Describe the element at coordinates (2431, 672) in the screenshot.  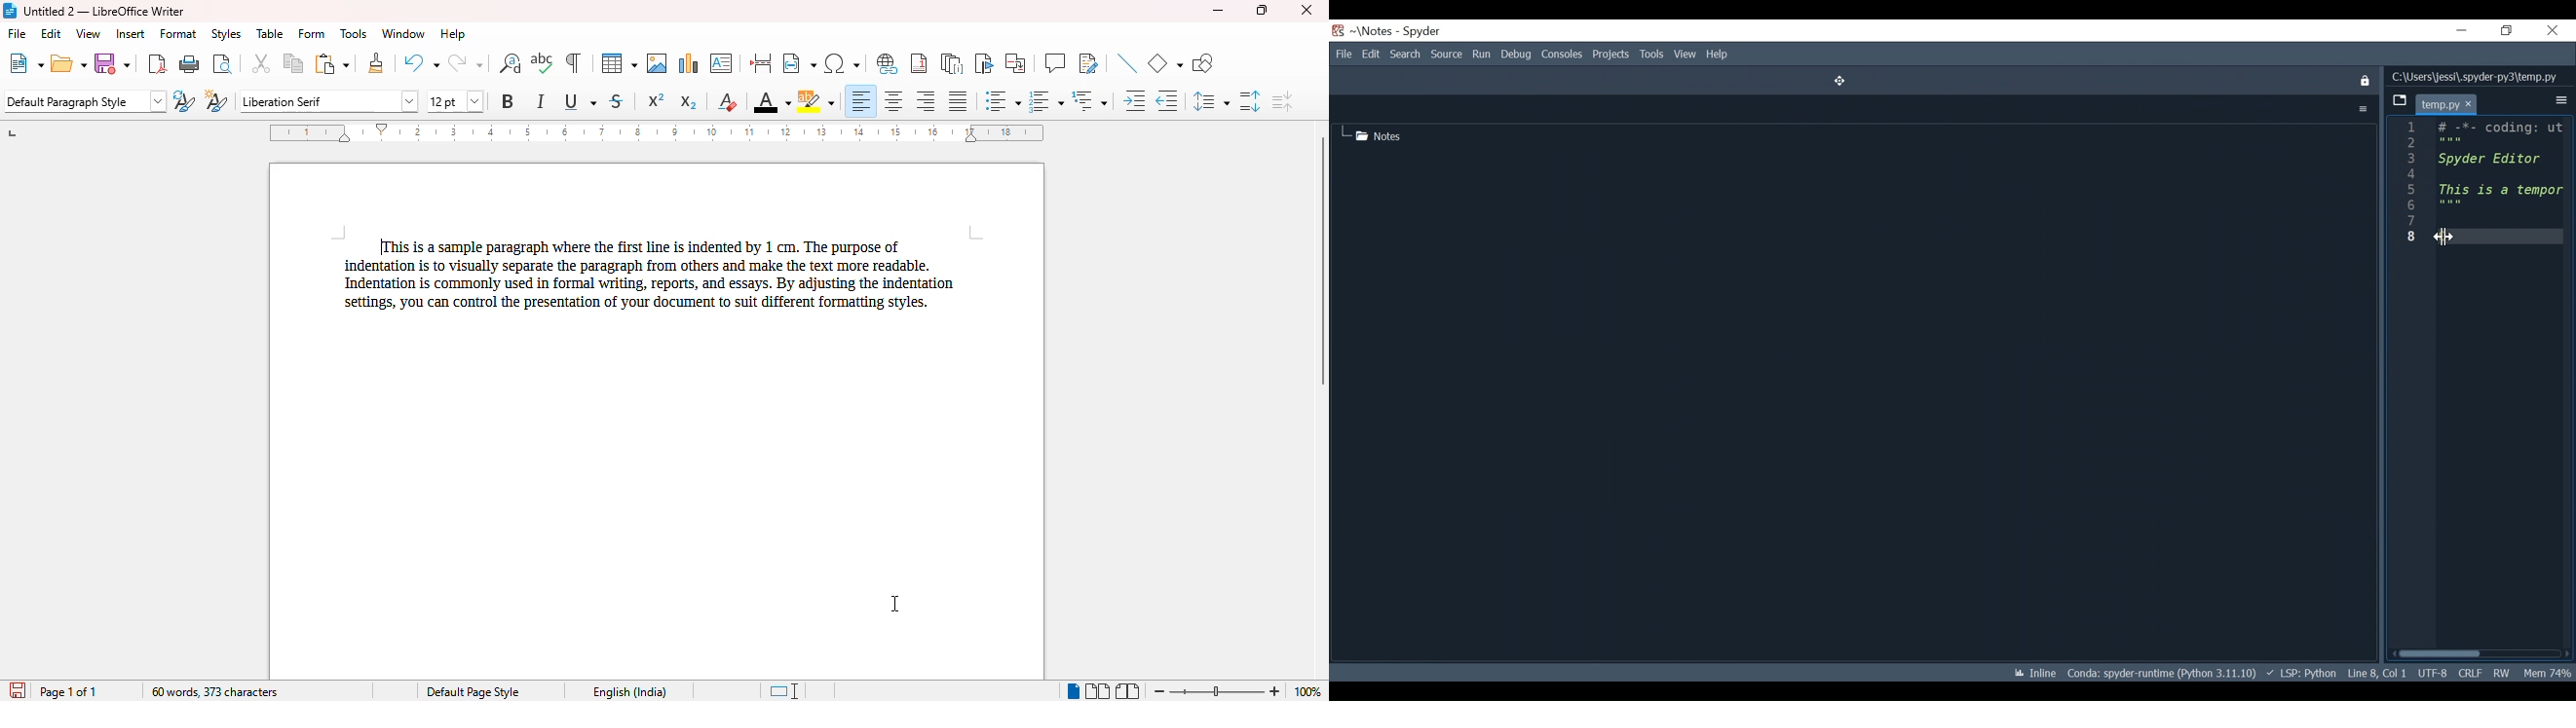
I see `UTF-8` at that location.